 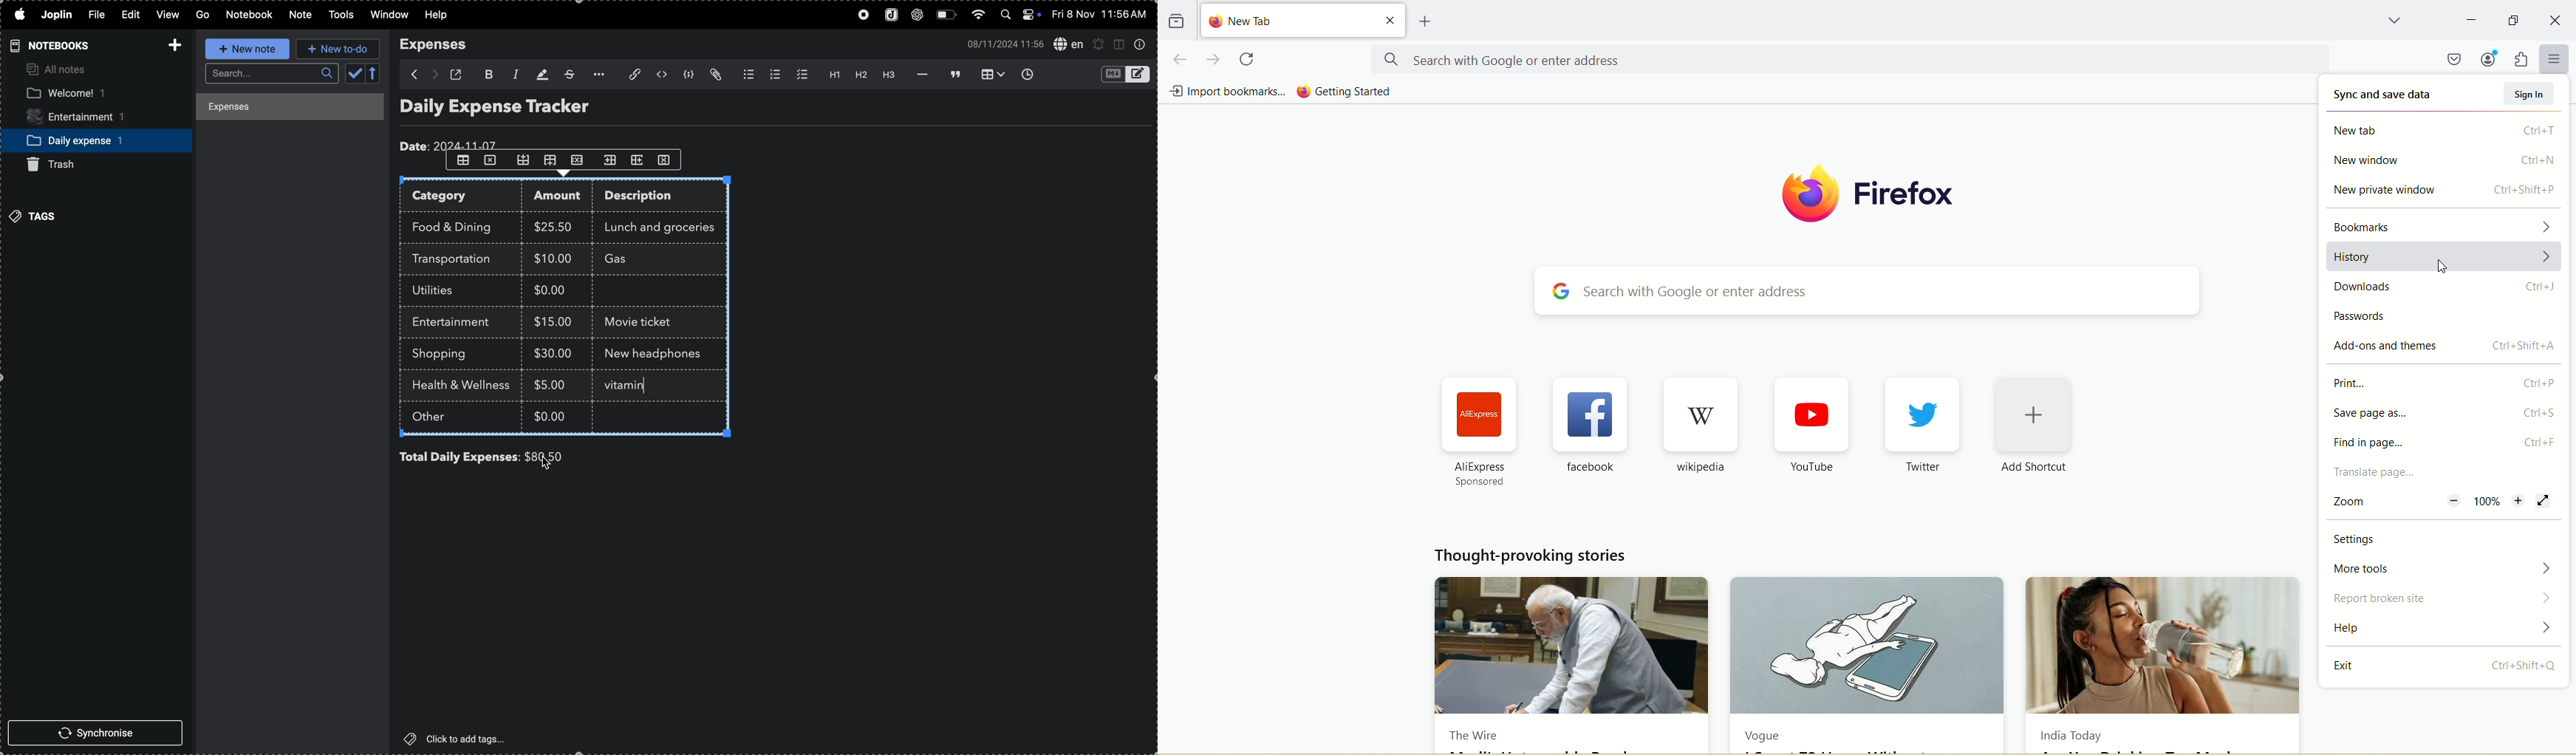 I want to click on backward, so click(x=410, y=74).